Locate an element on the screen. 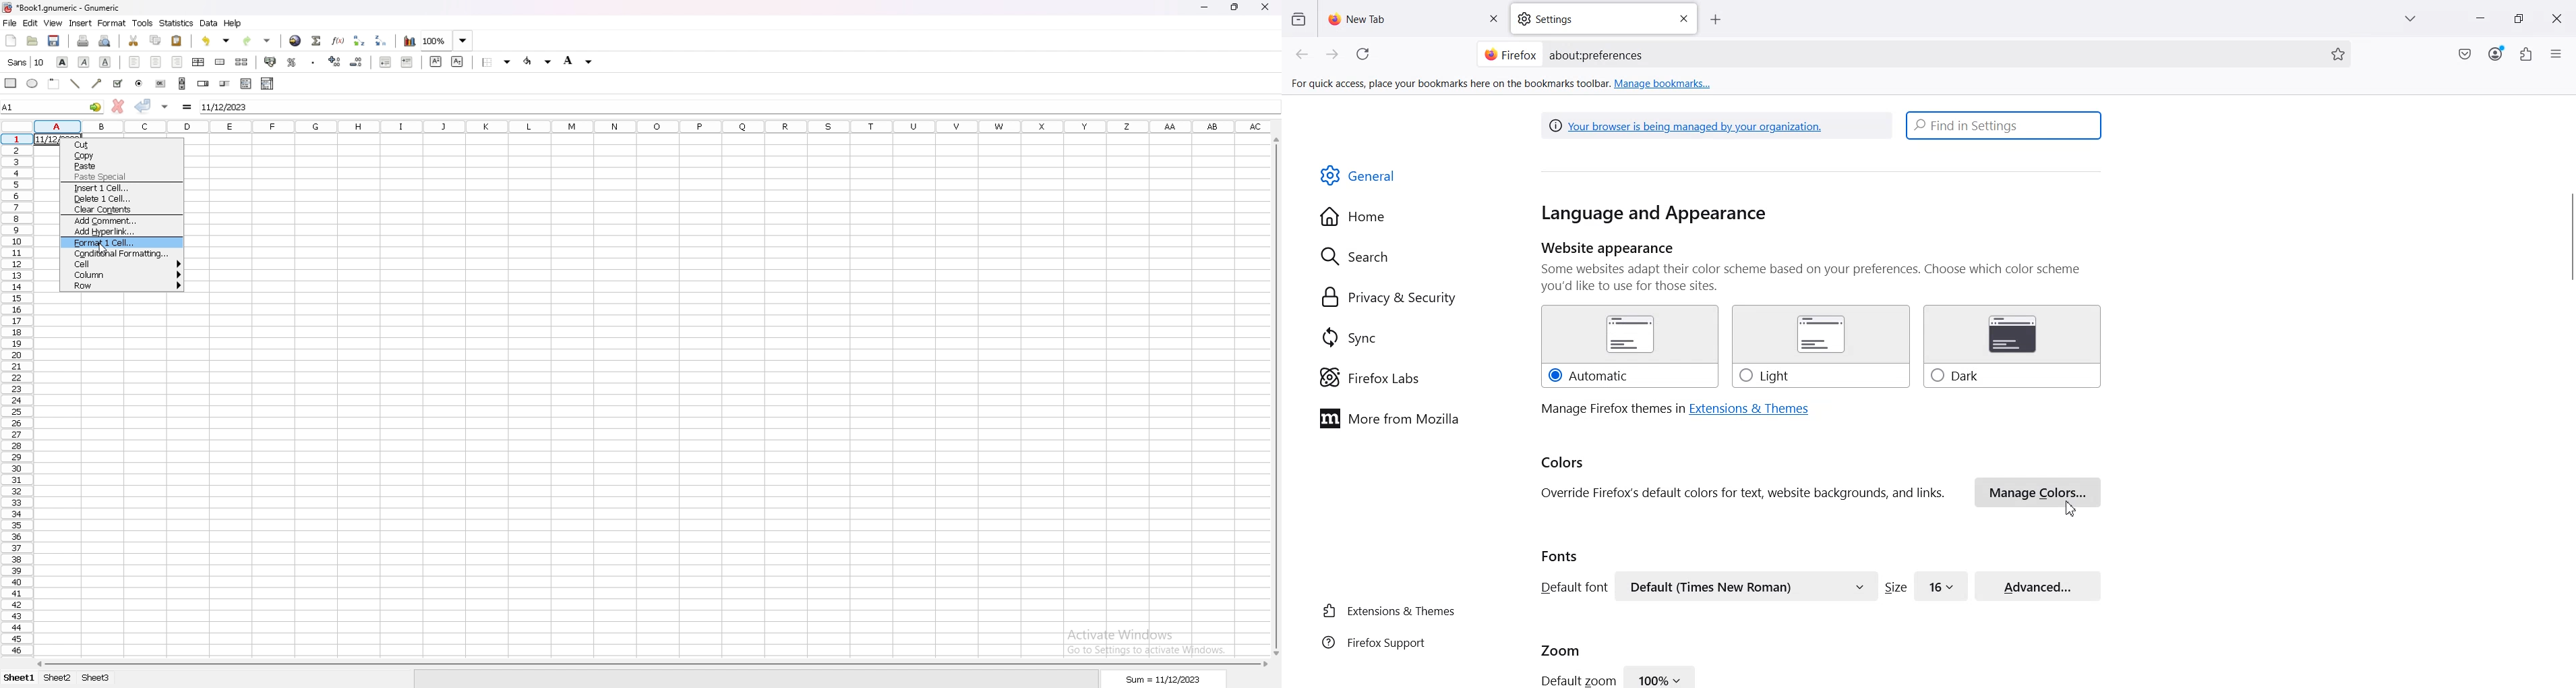 The width and height of the screenshot is (2576, 700). background is located at coordinates (577, 61).